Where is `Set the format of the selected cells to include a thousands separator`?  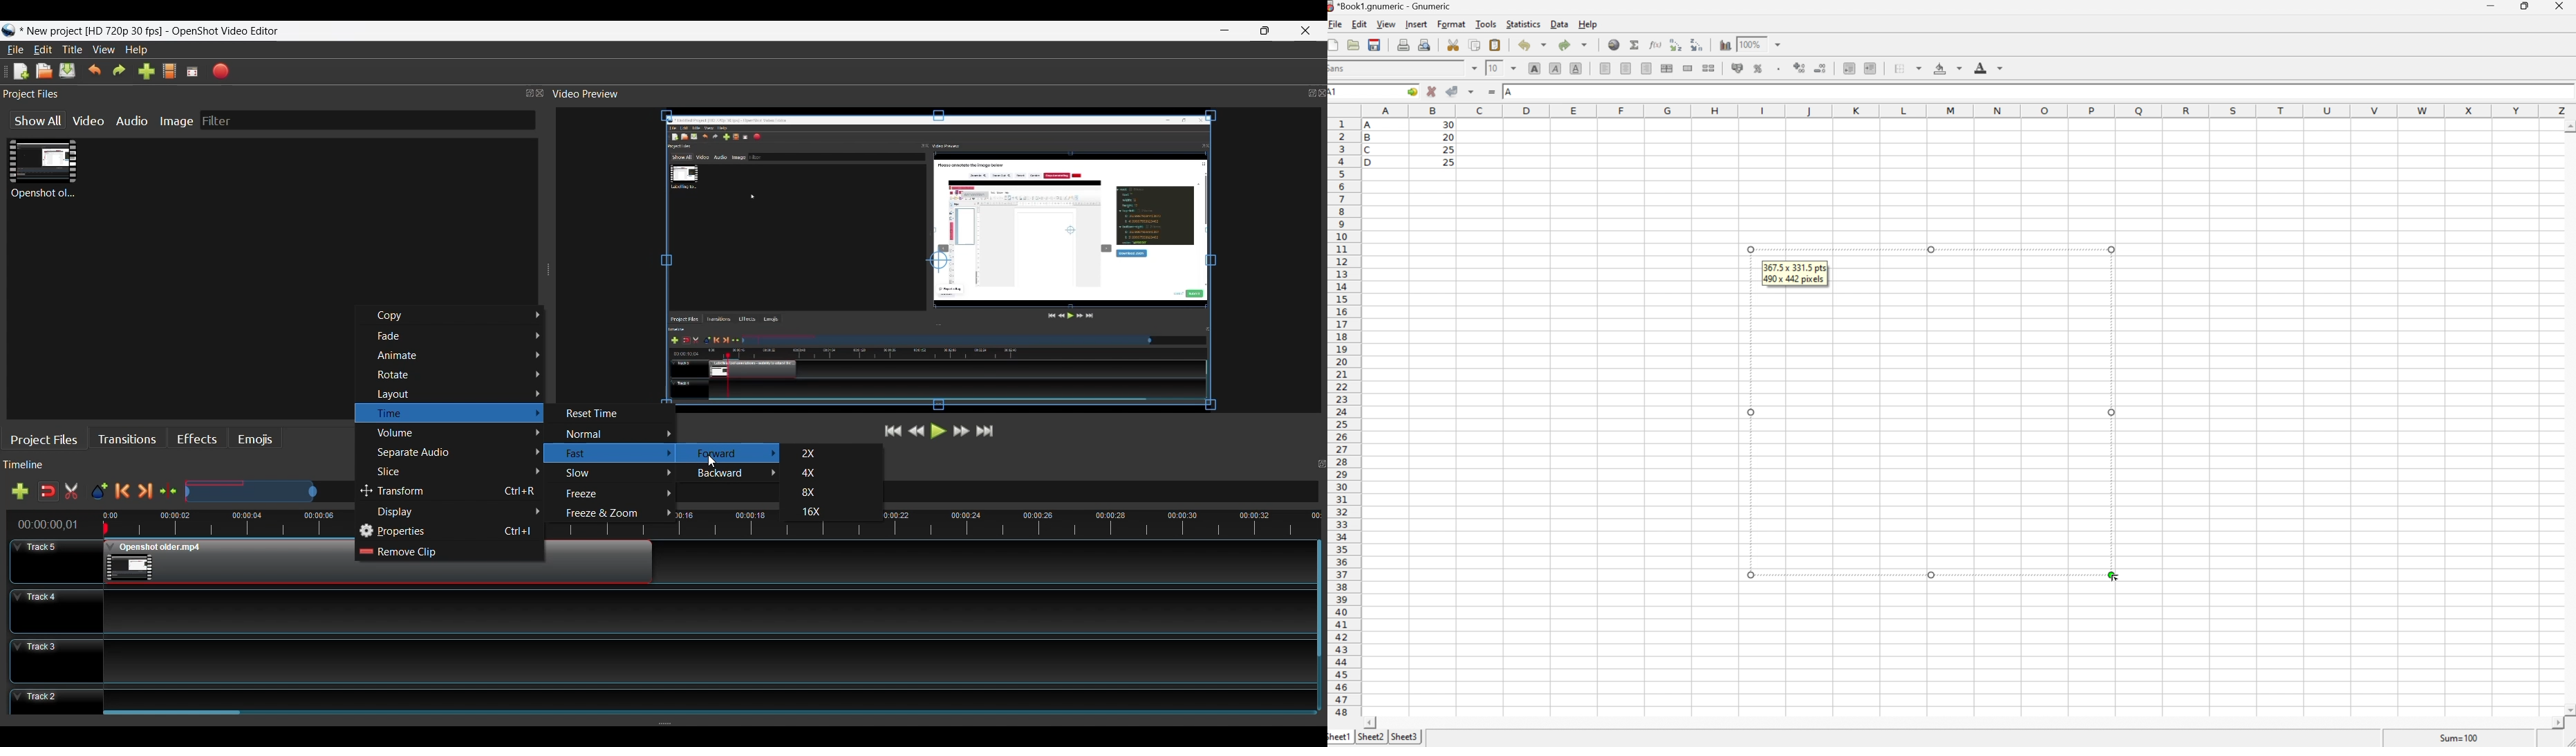 Set the format of the selected cells to include a thousands separator is located at coordinates (1778, 69).